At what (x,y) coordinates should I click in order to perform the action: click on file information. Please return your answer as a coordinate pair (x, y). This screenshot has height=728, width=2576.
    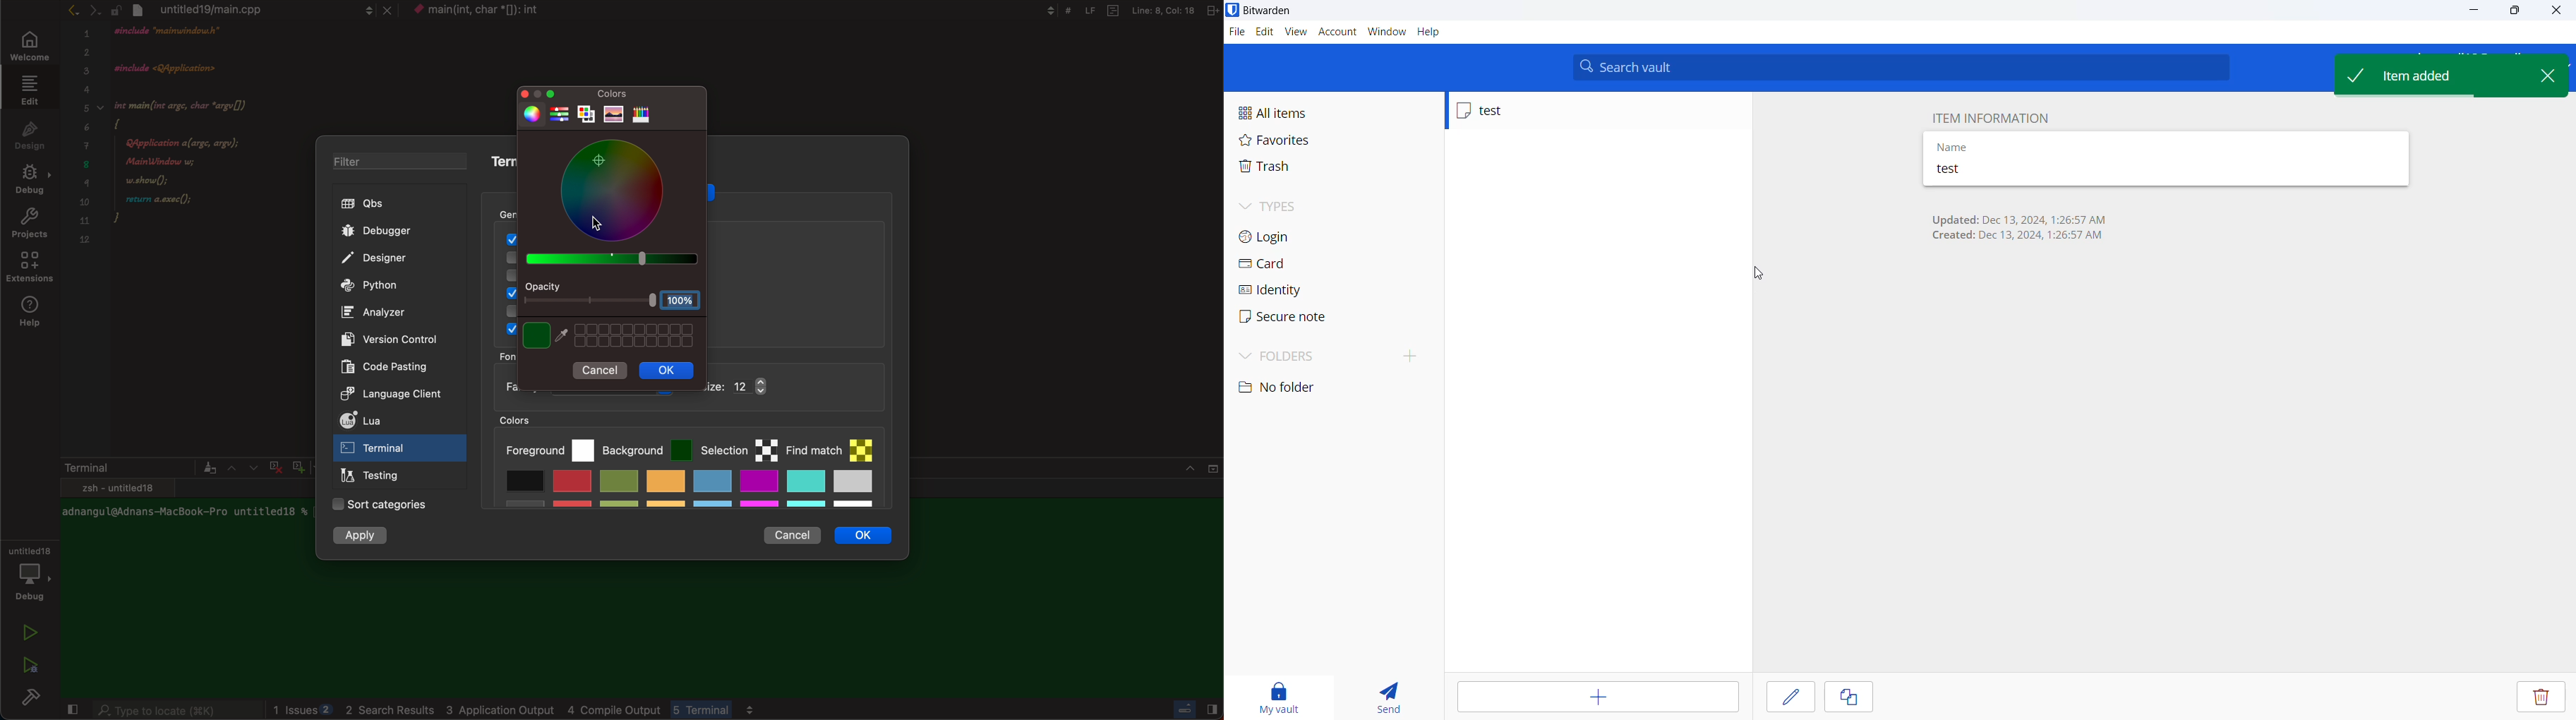
    Looking at the image, I should click on (1124, 10).